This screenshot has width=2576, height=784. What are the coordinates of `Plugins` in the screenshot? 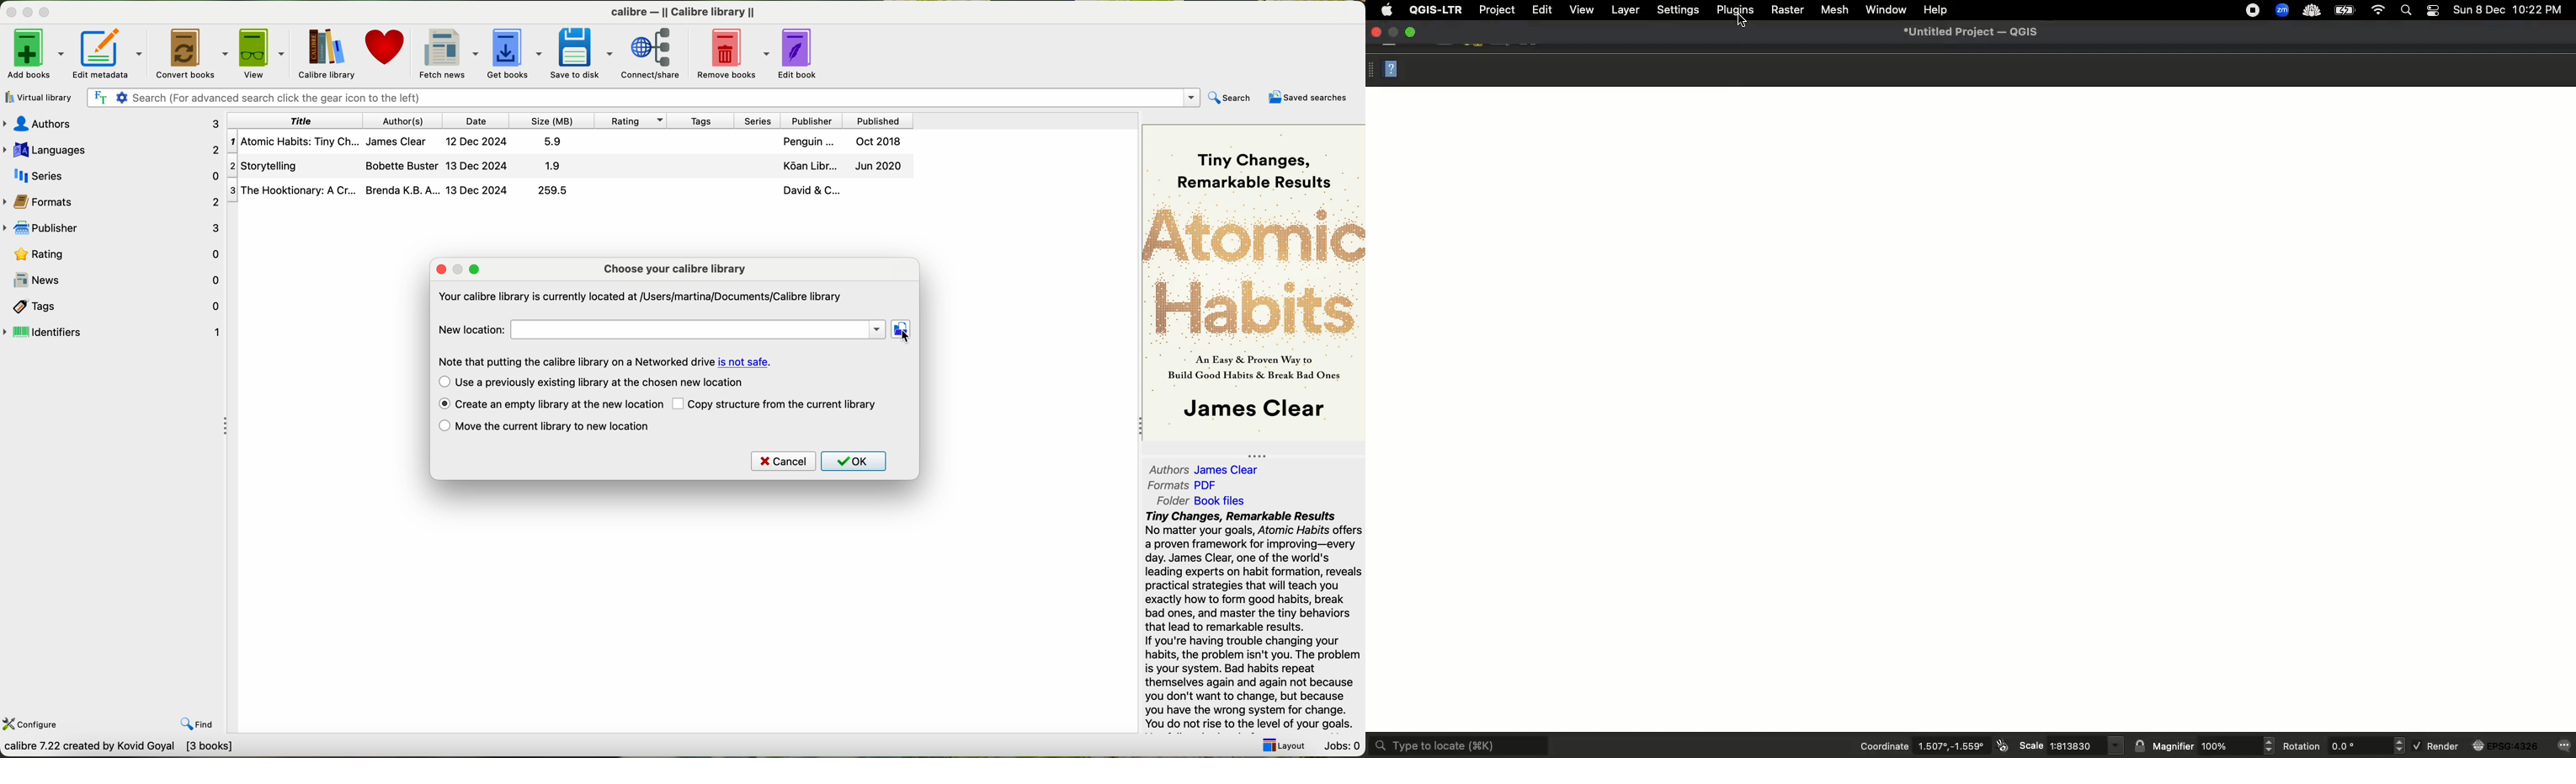 It's located at (1732, 10).